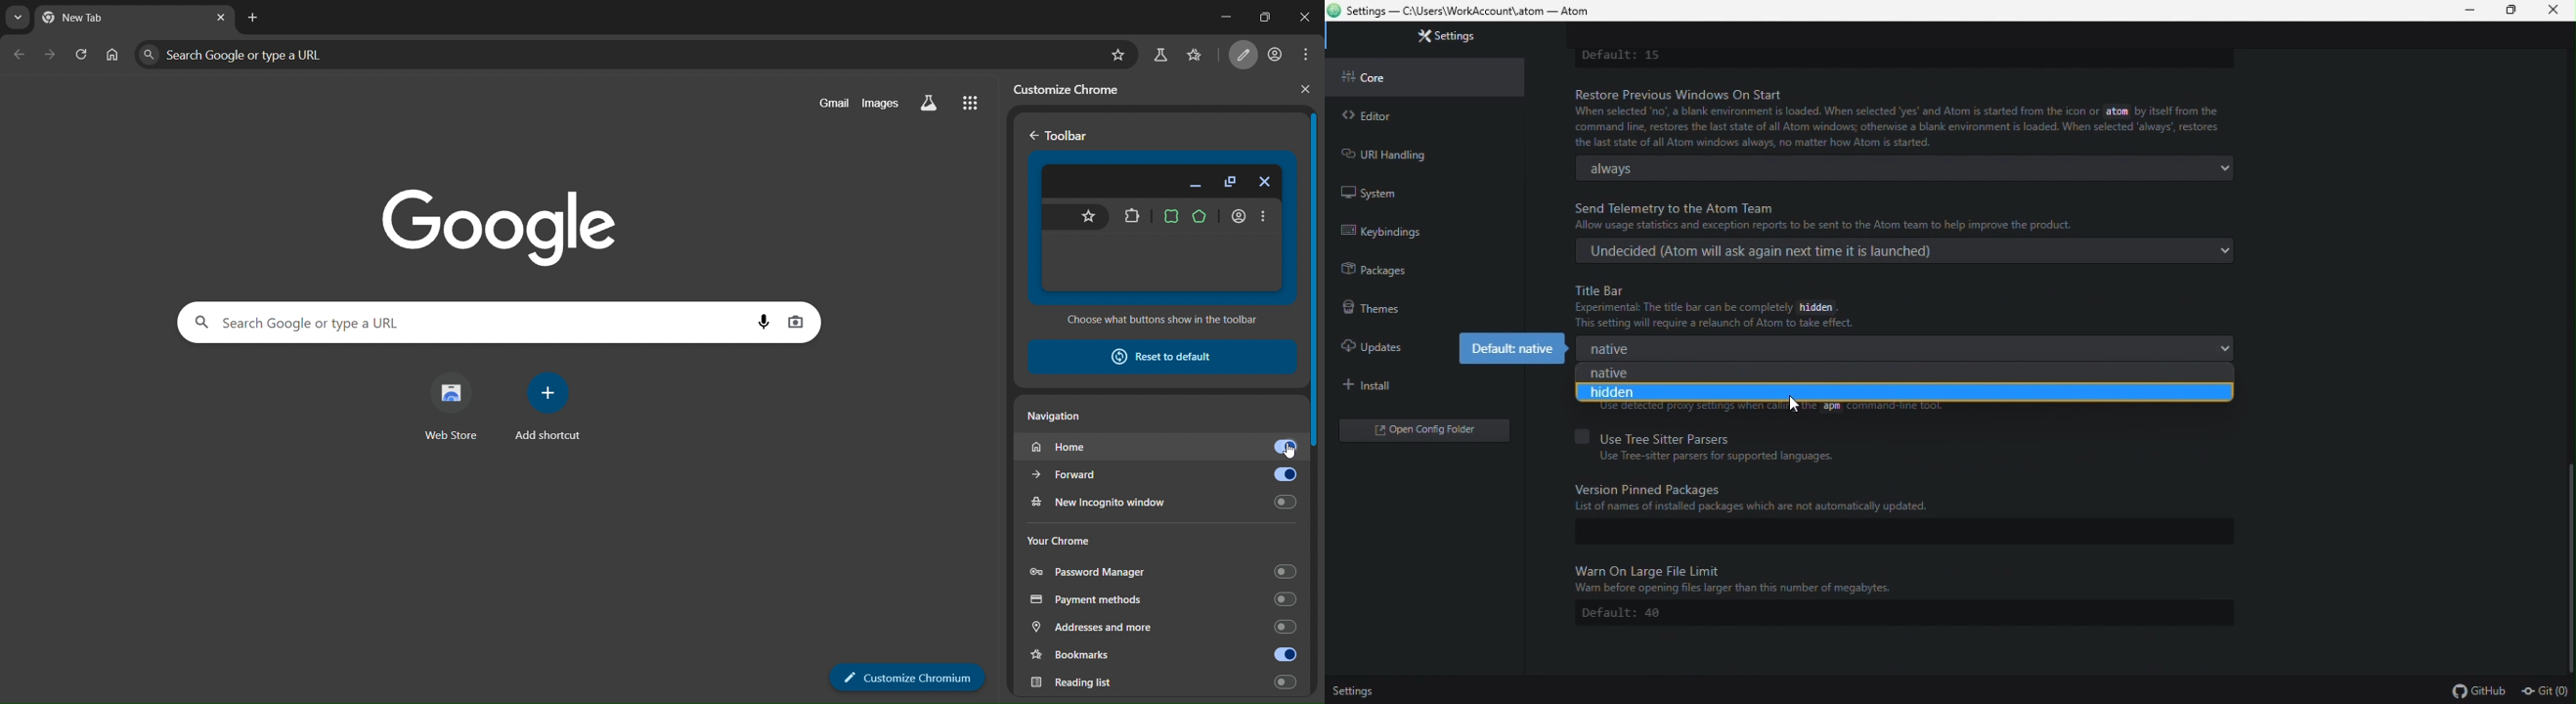  What do you see at coordinates (1278, 52) in the screenshot?
I see `account` at bounding box center [1278, 52].